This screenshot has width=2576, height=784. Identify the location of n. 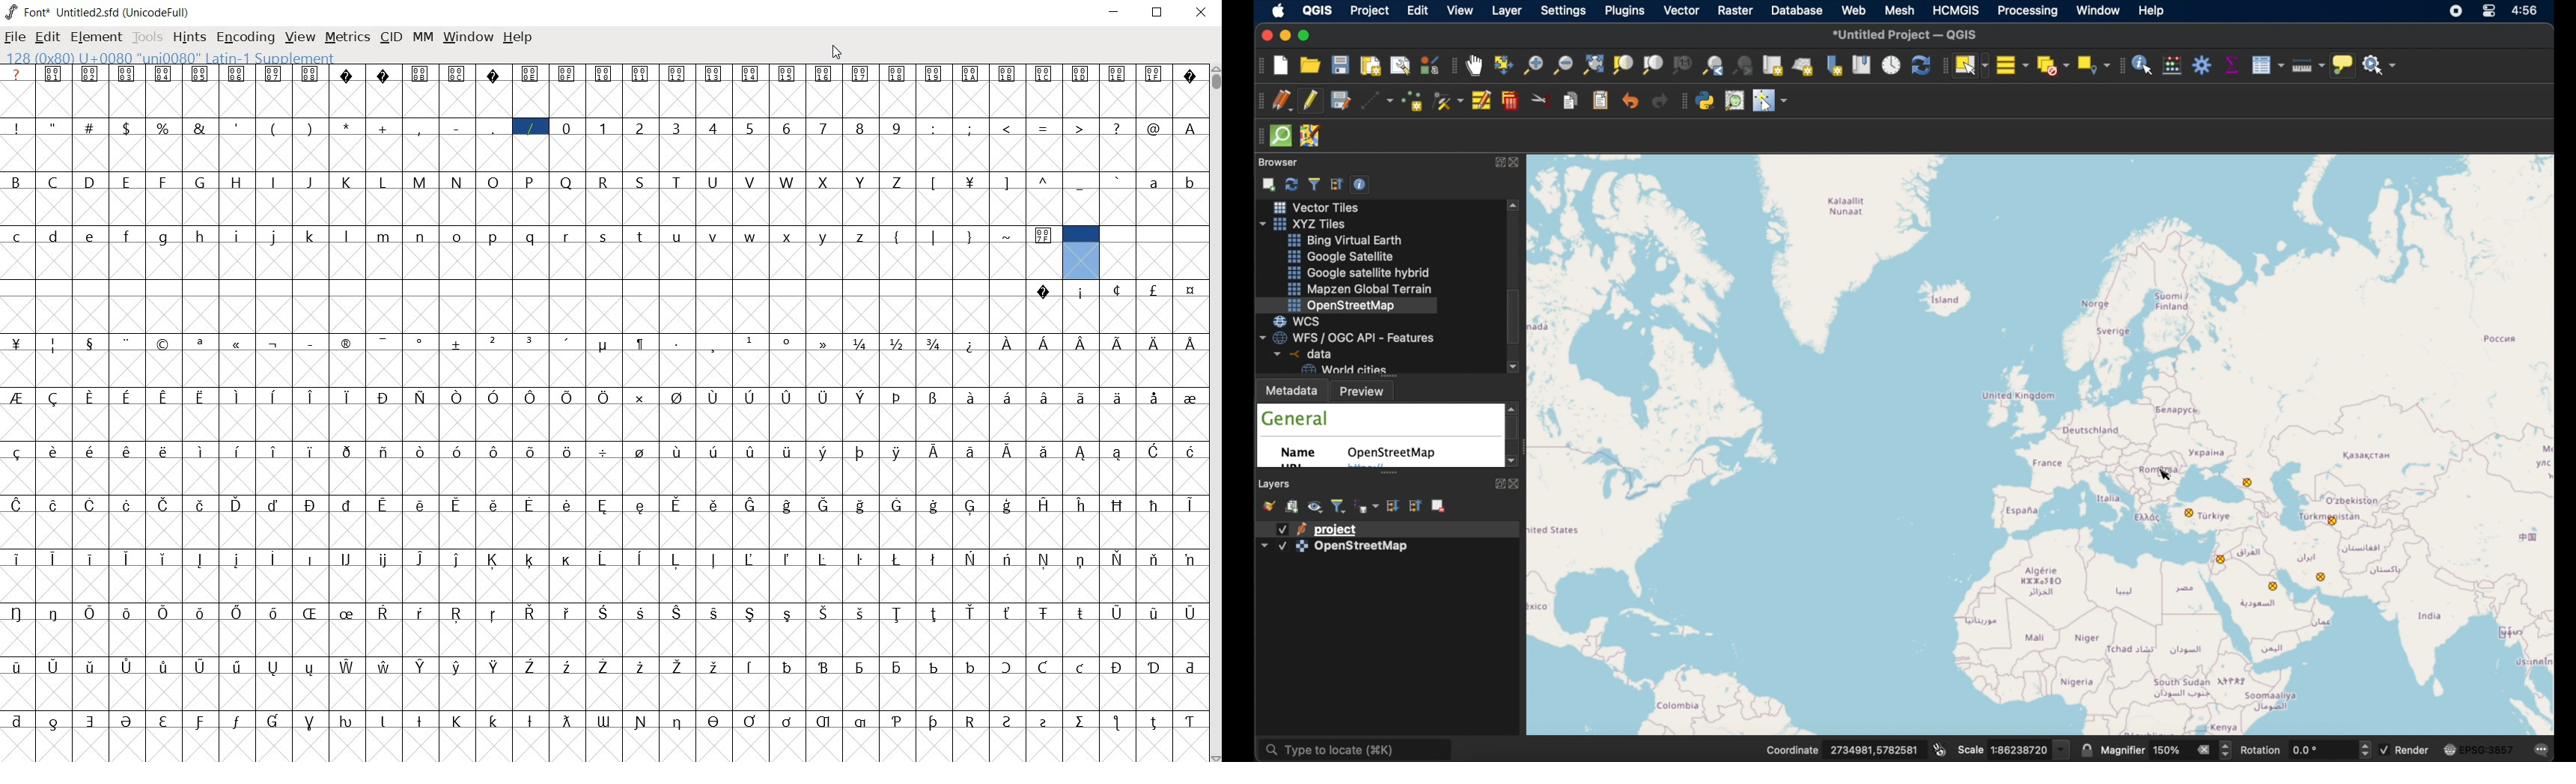
(421, 235).